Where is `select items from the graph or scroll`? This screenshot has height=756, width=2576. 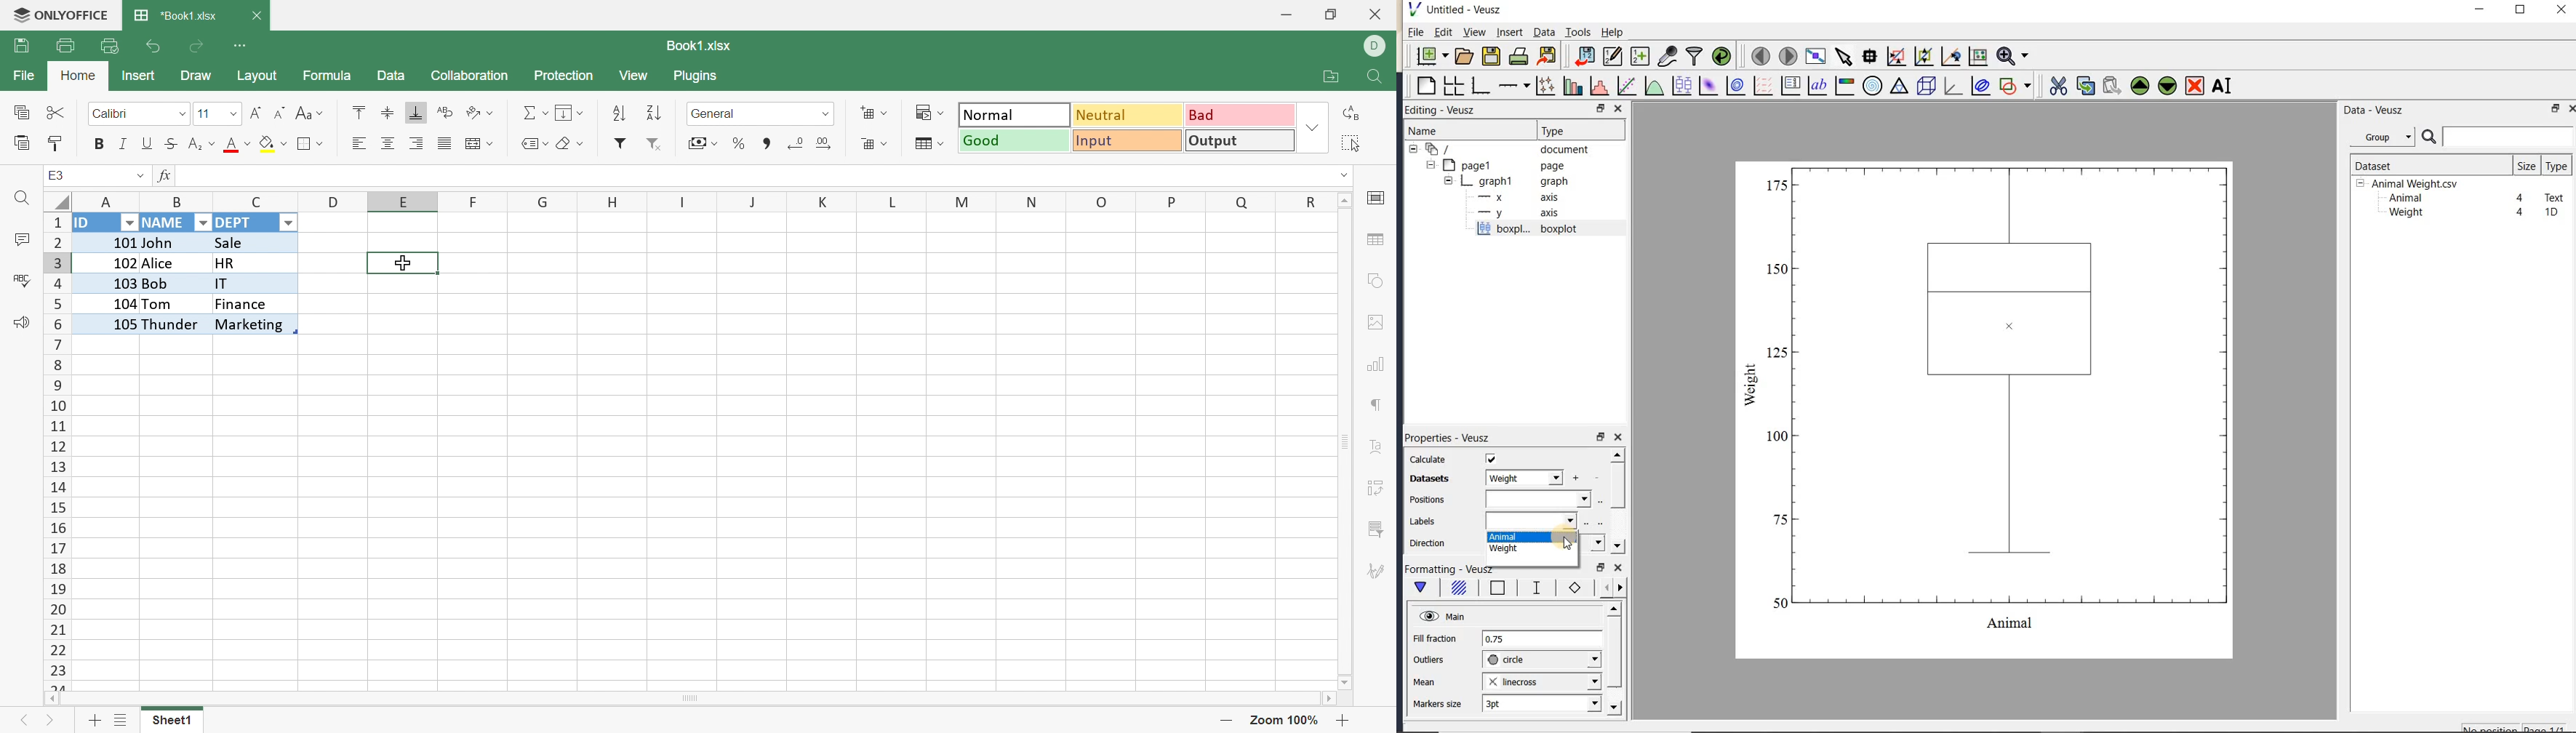 select items from the graph or scroll is located at coordinates (1844, 57).